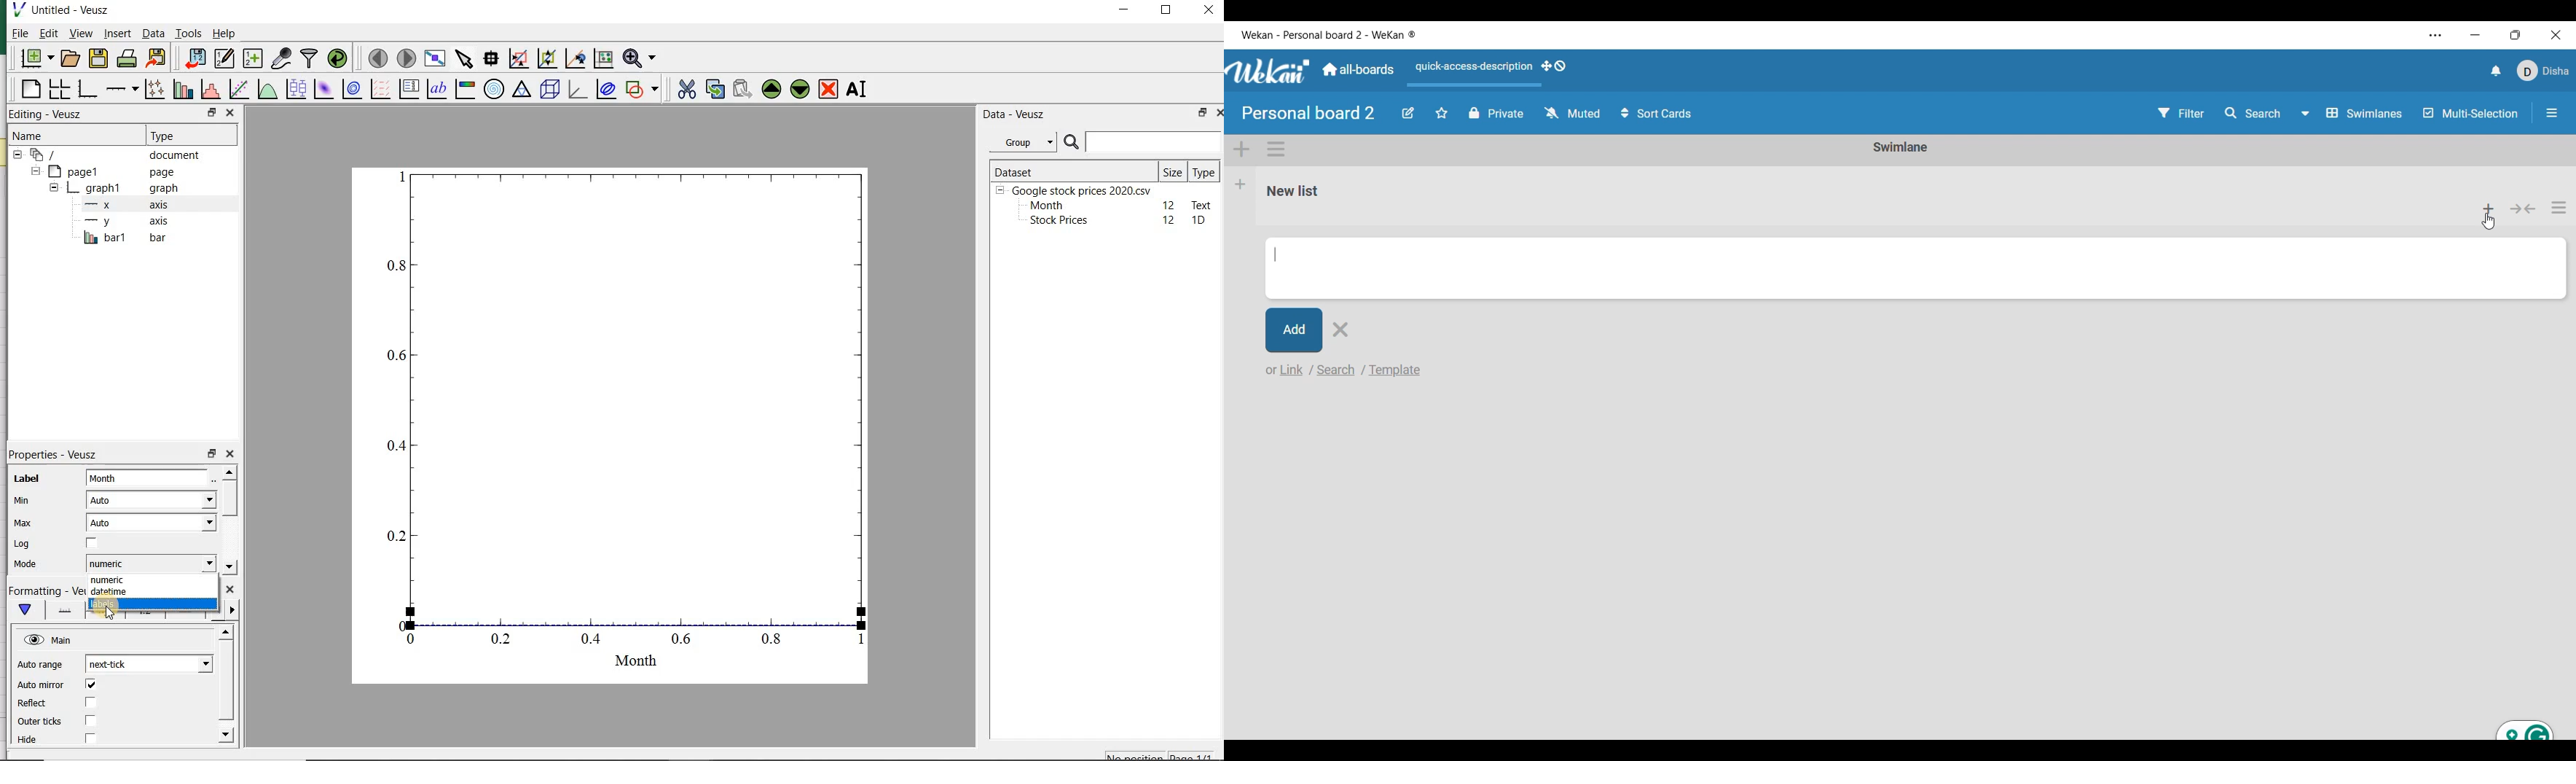  Describe the element at coordinates (36, 59) in the screenshot. I see `new document` at that location.